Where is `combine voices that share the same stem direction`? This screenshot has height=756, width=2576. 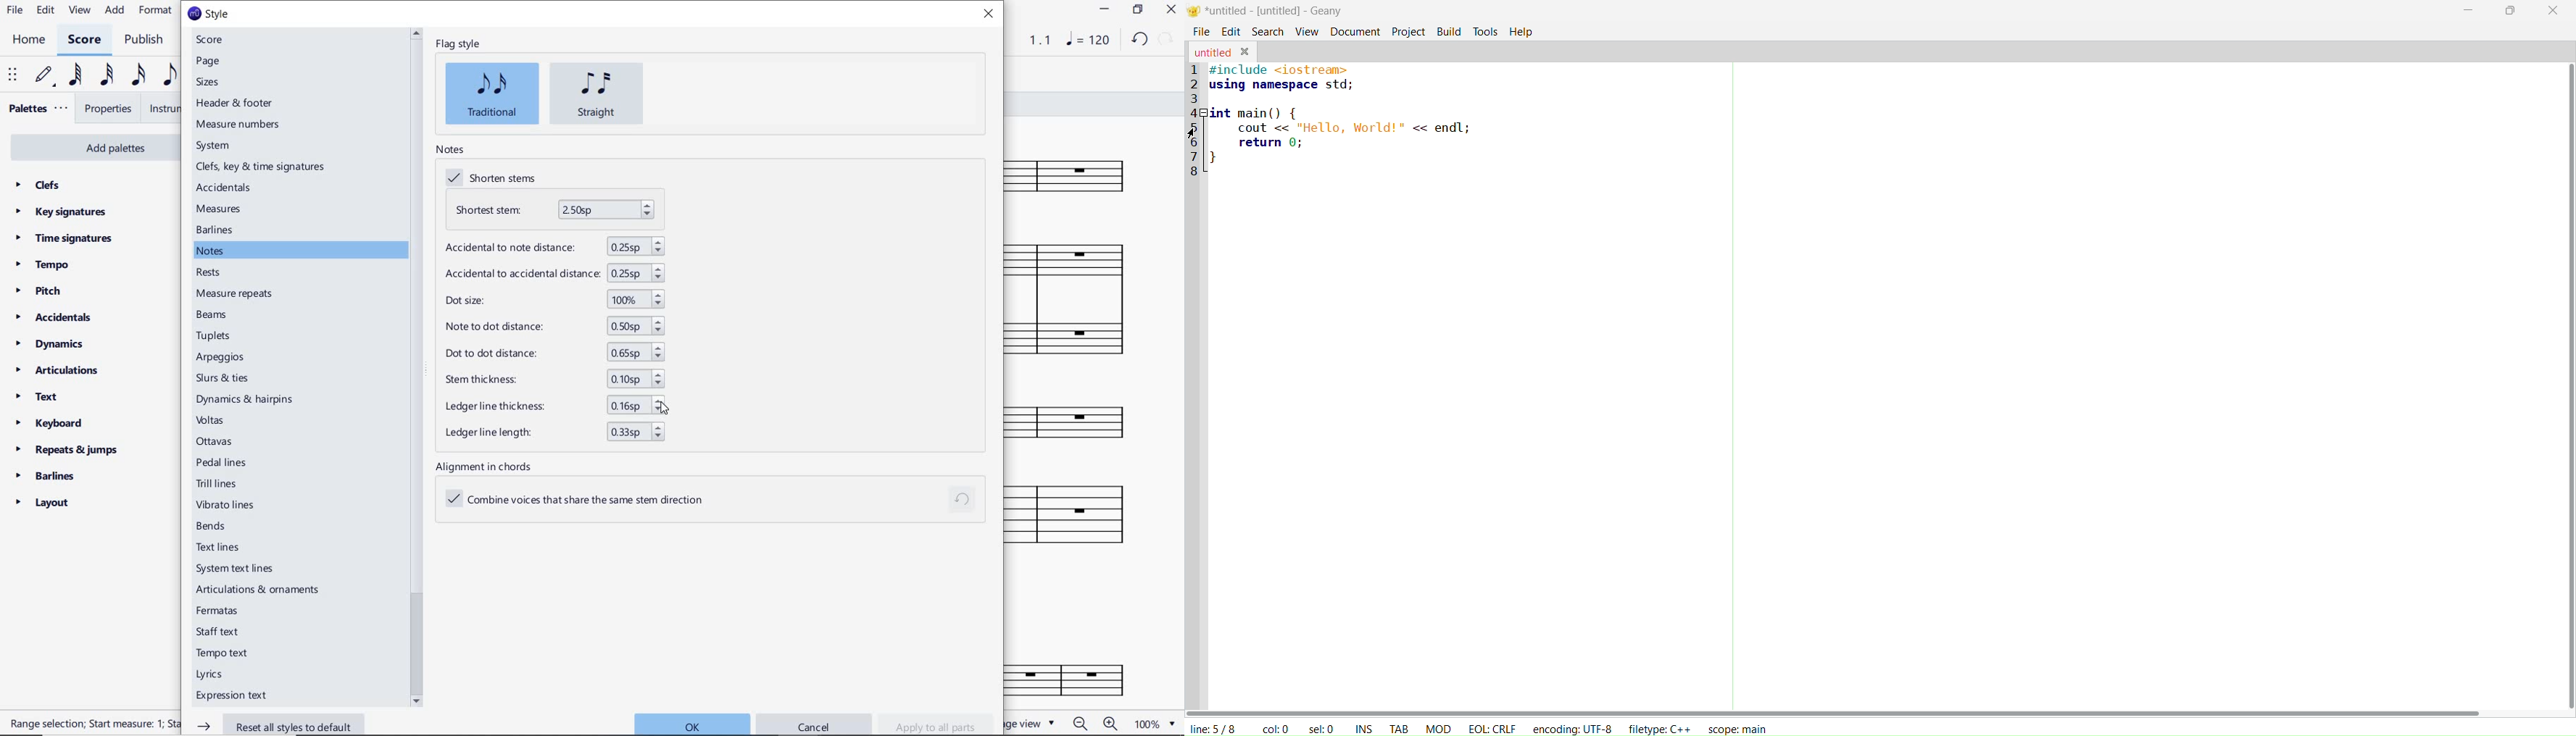
combine voices that share the same stem direction is located at coordinates (585, 501).